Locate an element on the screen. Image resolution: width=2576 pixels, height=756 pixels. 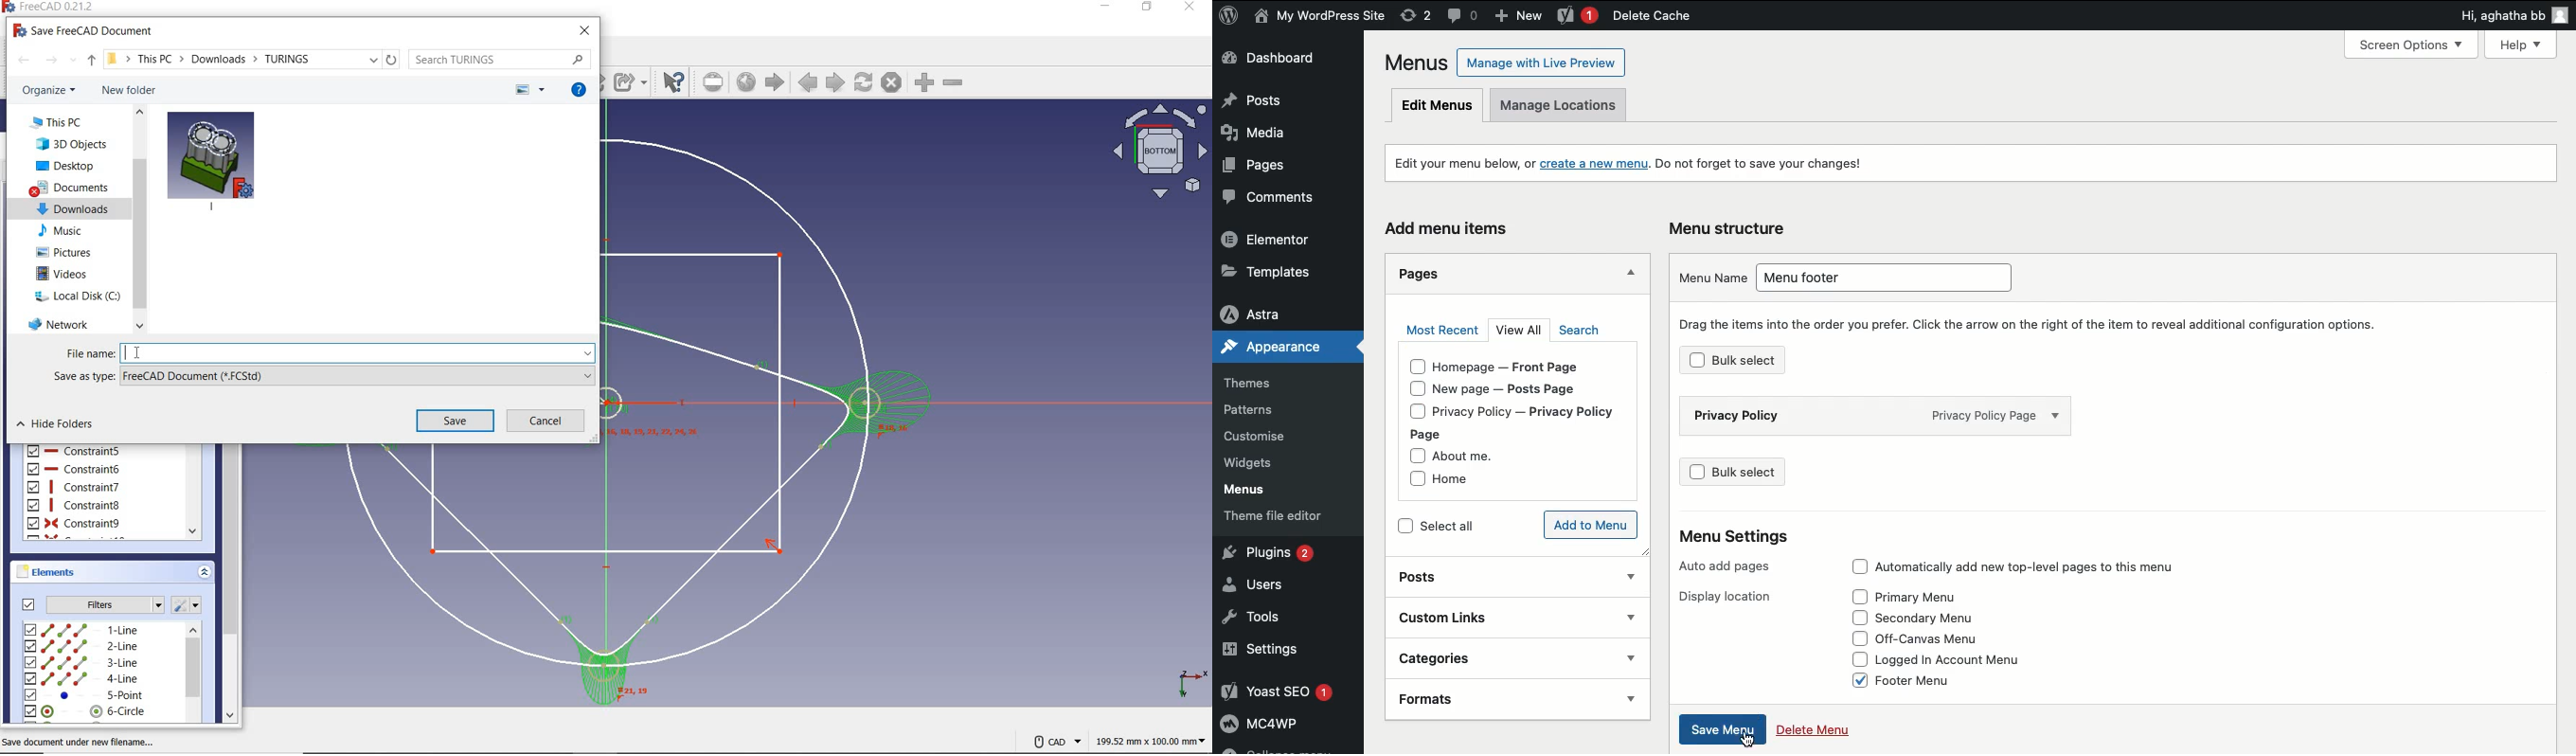
close is located at coordinates (585, 31).